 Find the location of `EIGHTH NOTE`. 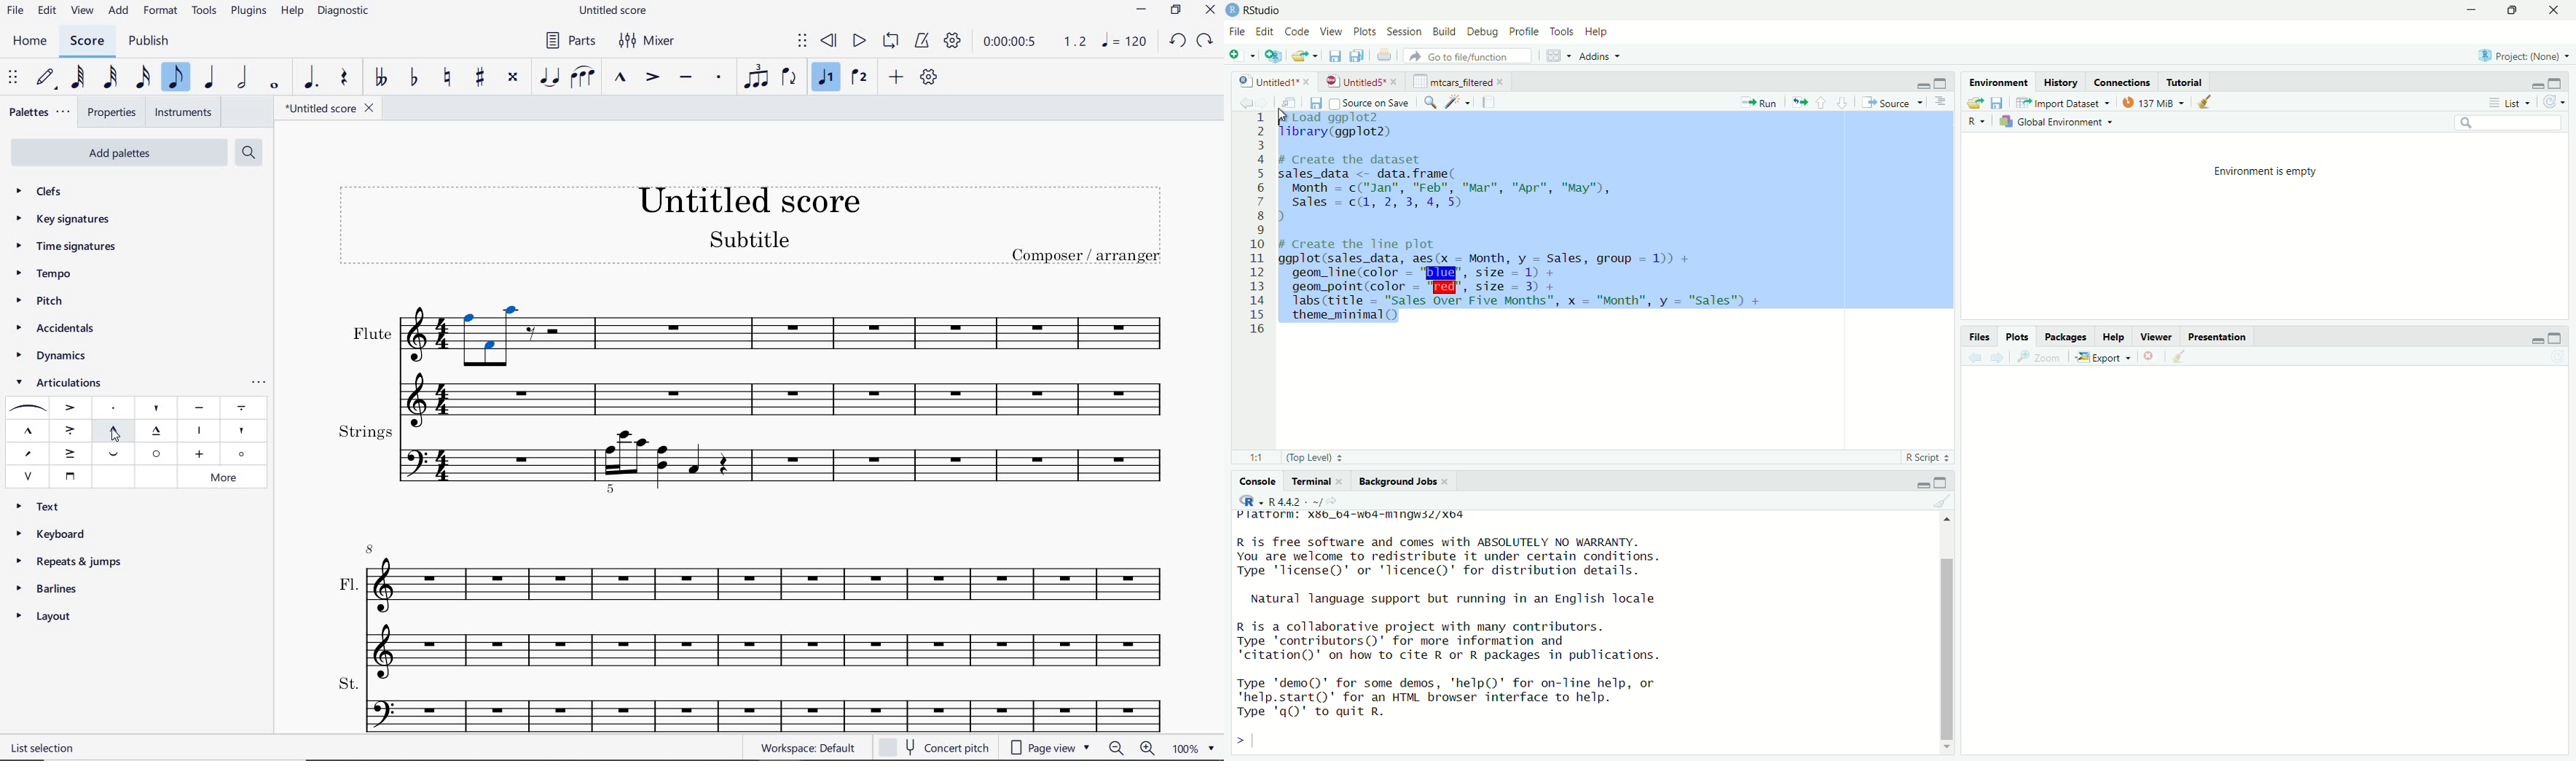

EIGHTH NOTE is located at coordinates (176, 78).